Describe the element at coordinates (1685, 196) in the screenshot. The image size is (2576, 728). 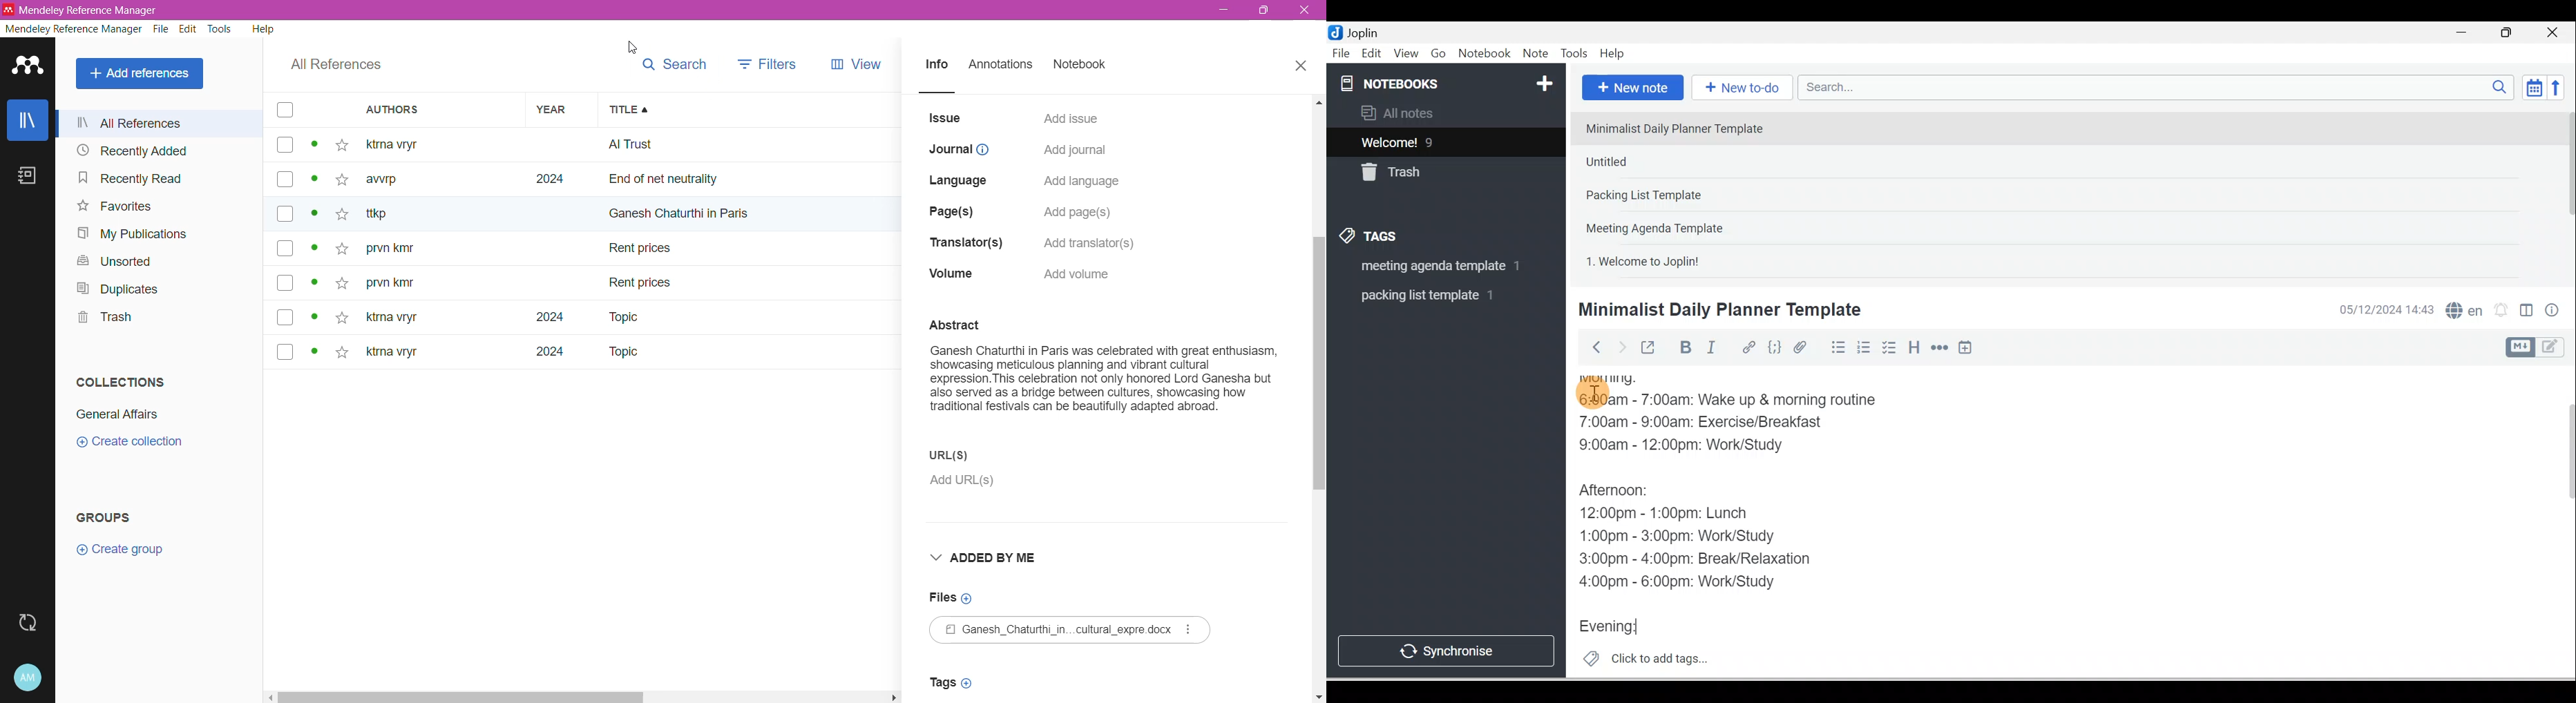
I see `Note 3` at that location.